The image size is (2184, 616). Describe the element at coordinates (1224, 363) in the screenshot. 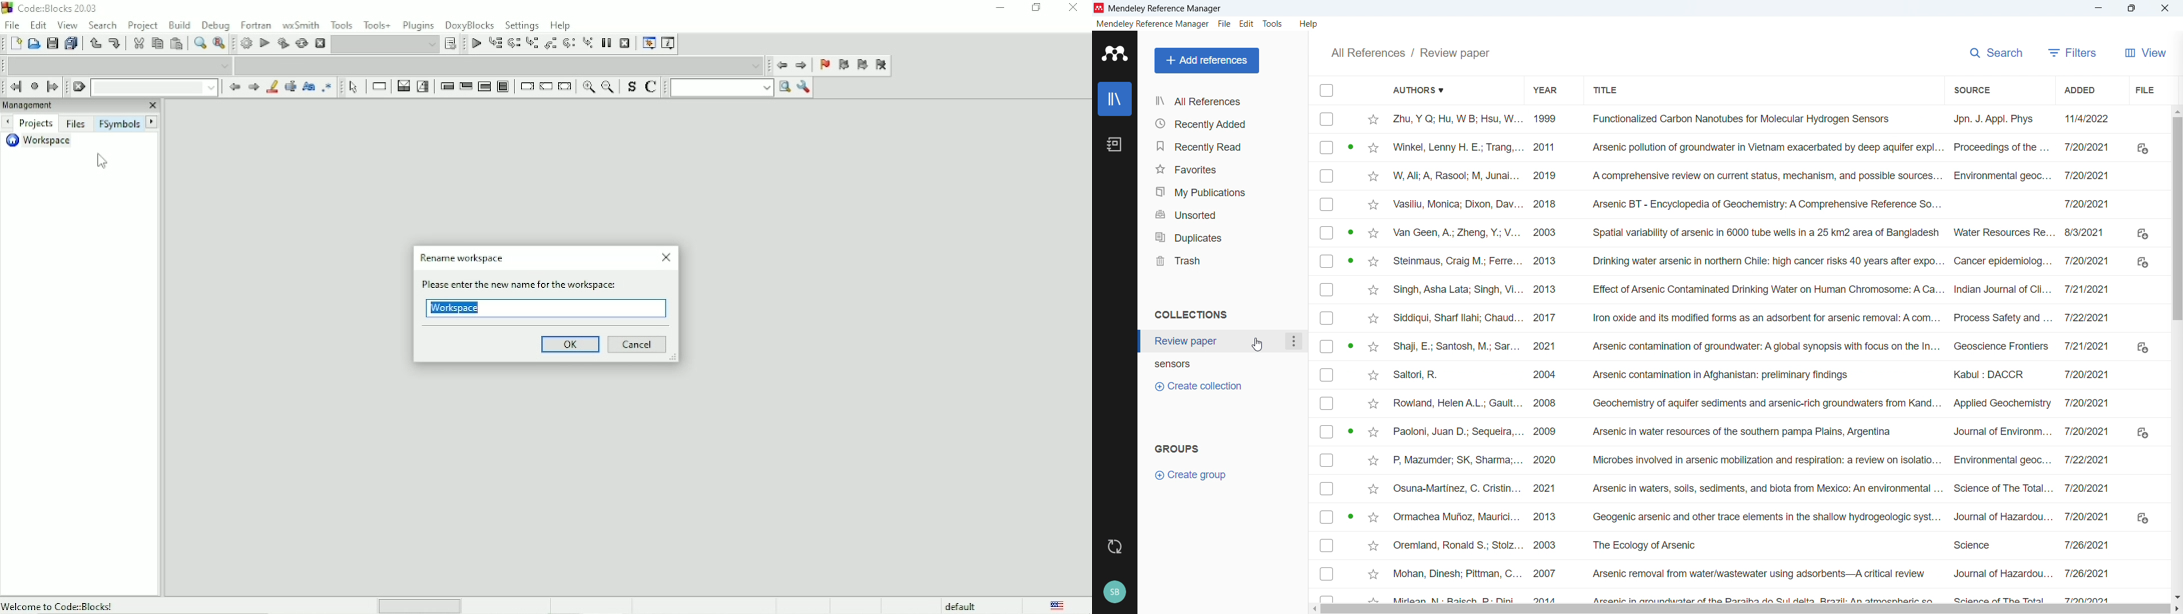

I see `Collection 2 ` at that location.